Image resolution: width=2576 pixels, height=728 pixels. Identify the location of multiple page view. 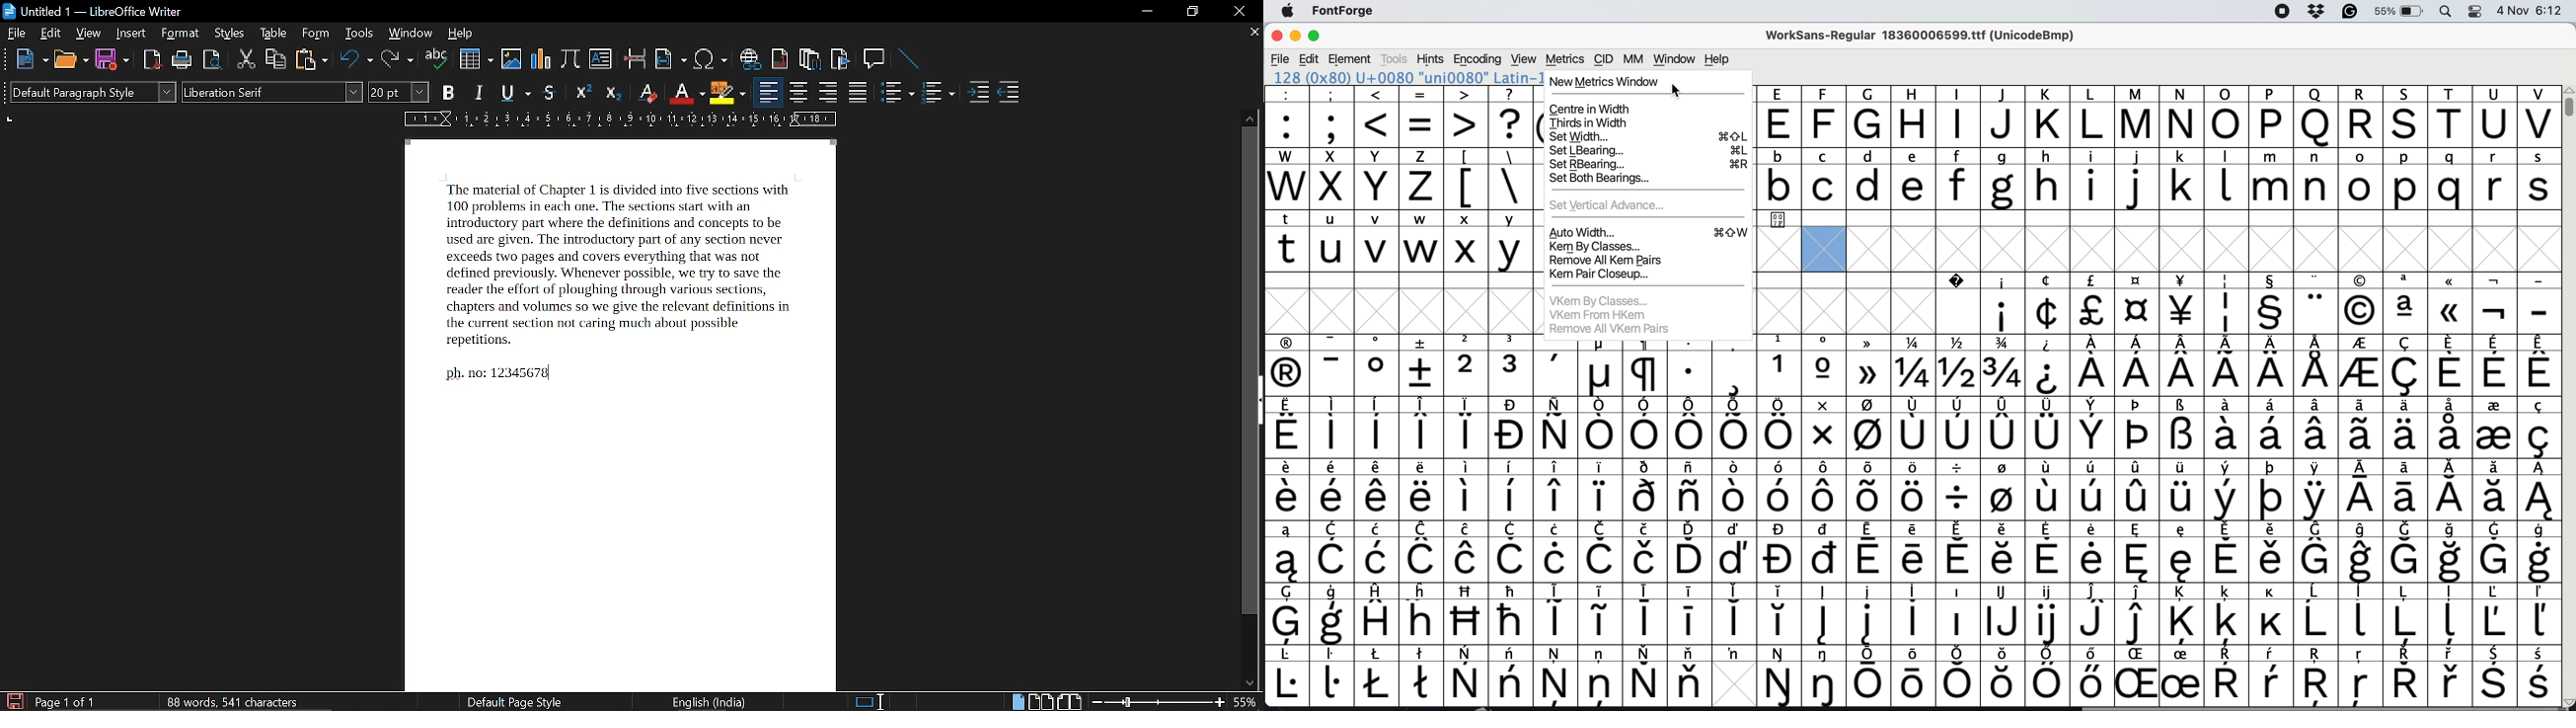
(1041, 702).